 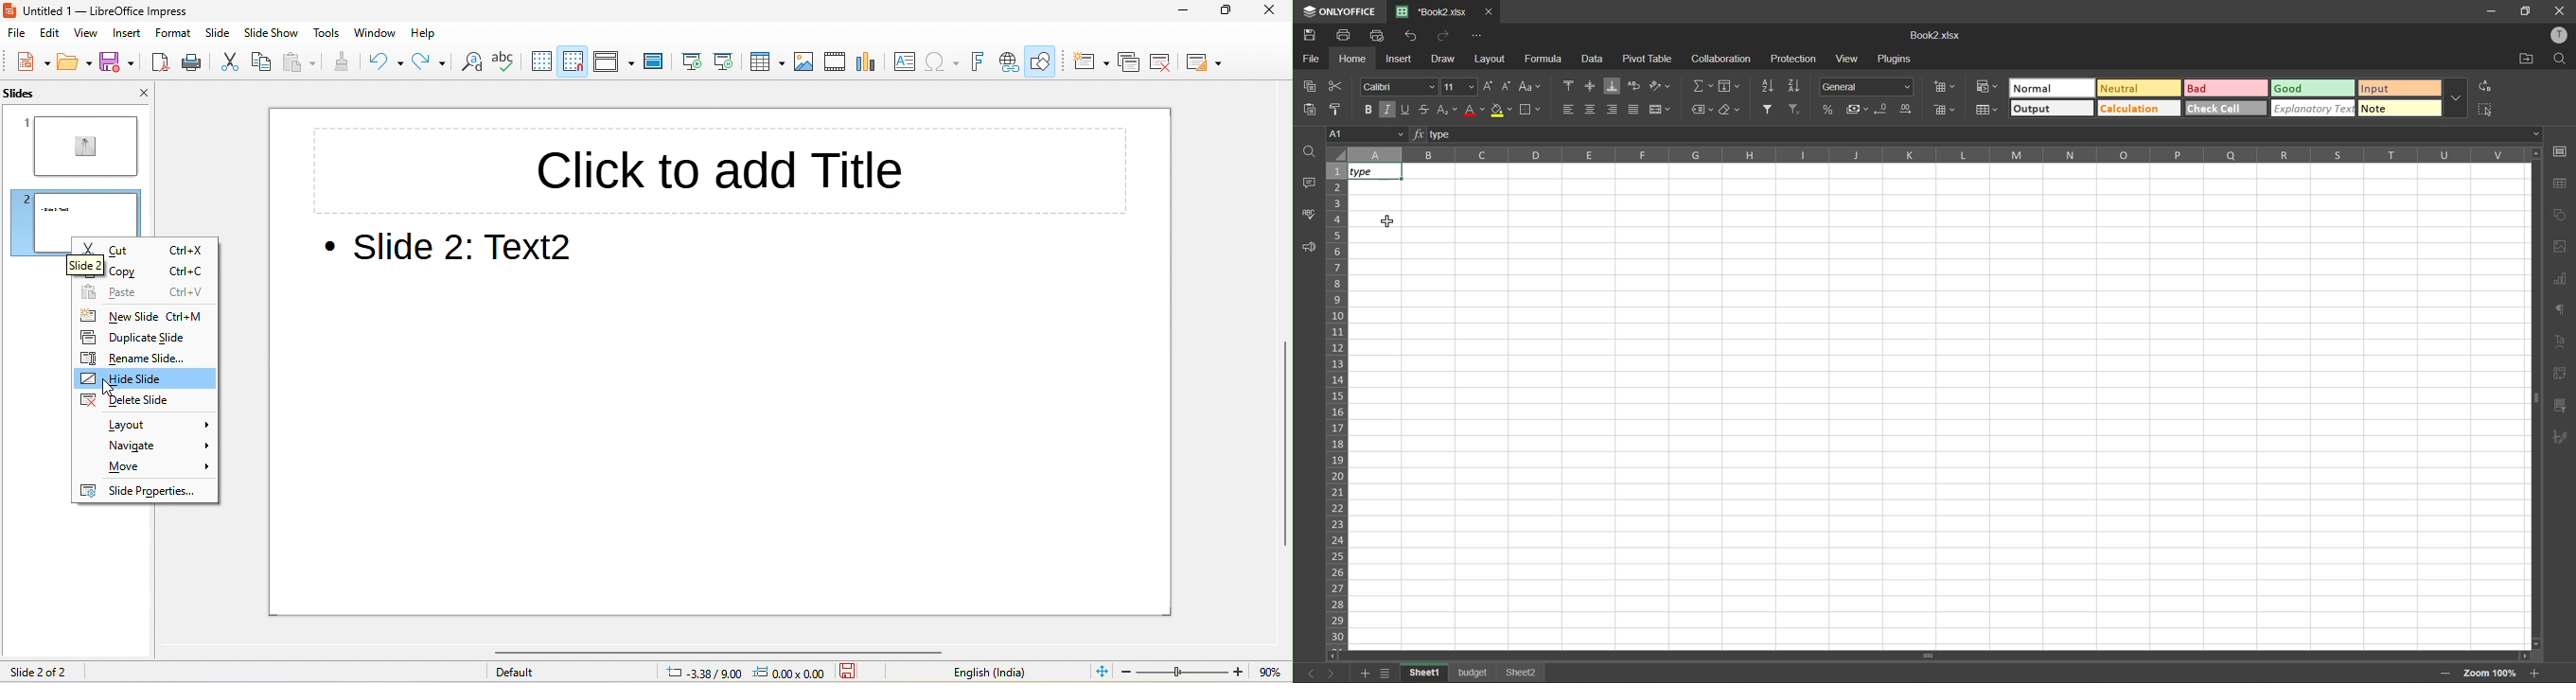 What do you see at coordinates (1897, 59) in the screenshot?
I see `plugins` at bounding box center [1897, 59].